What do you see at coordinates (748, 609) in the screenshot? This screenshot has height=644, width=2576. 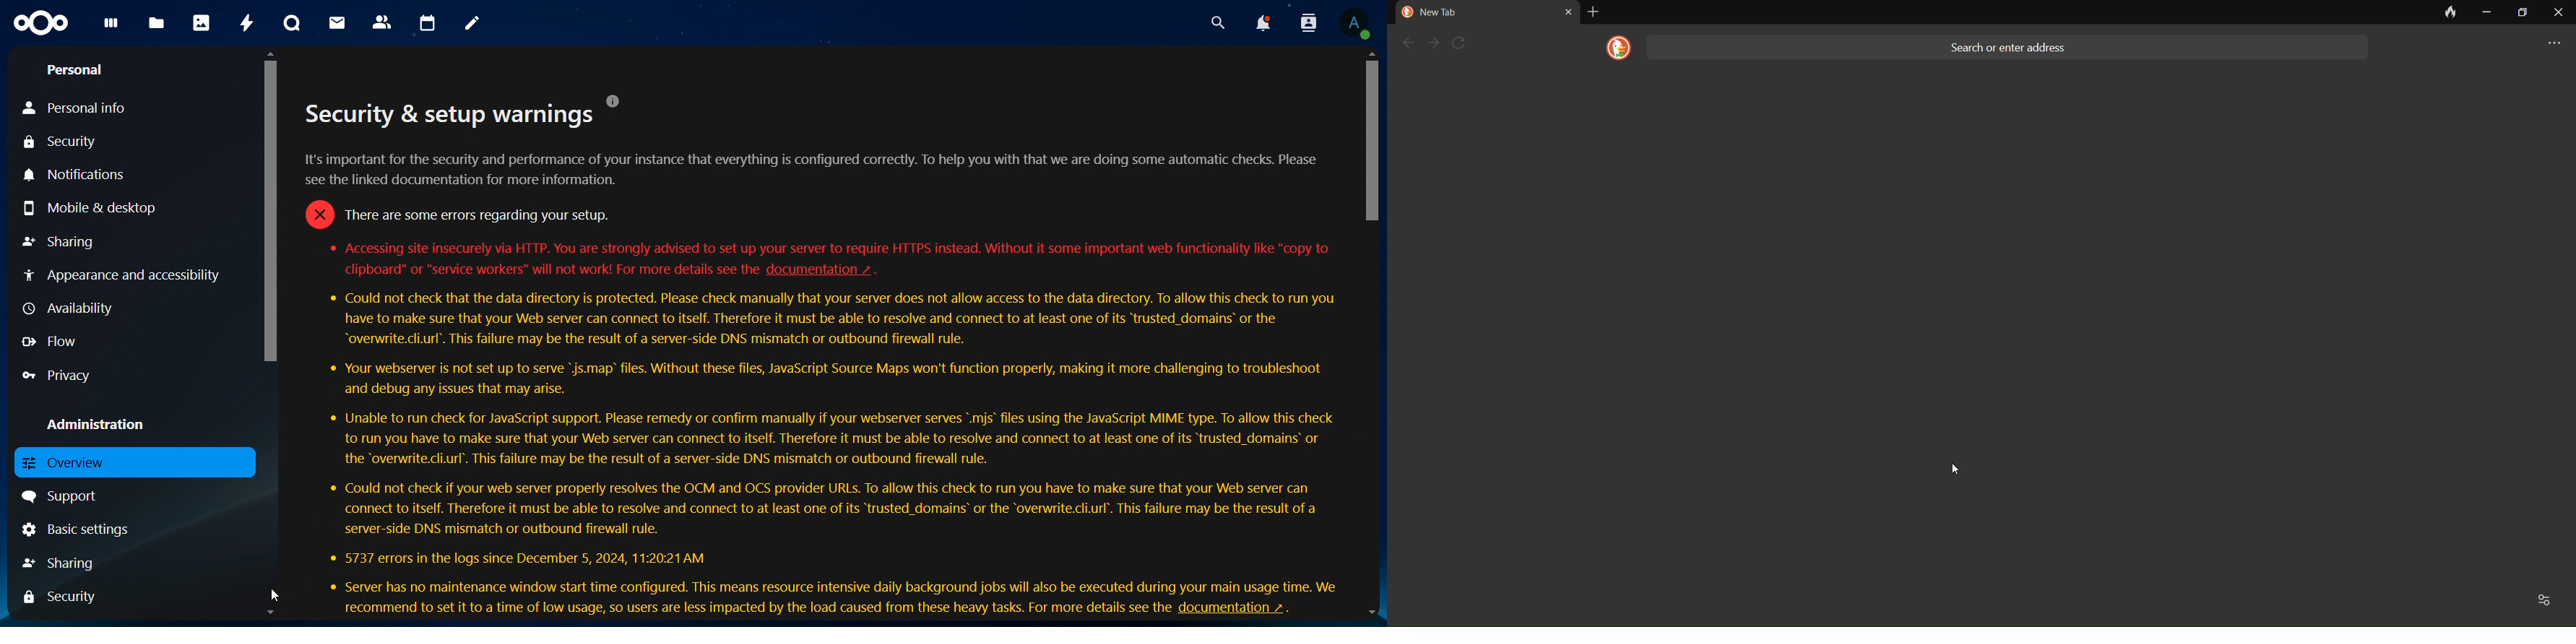 I see `text` at bounding box center [748, 609].